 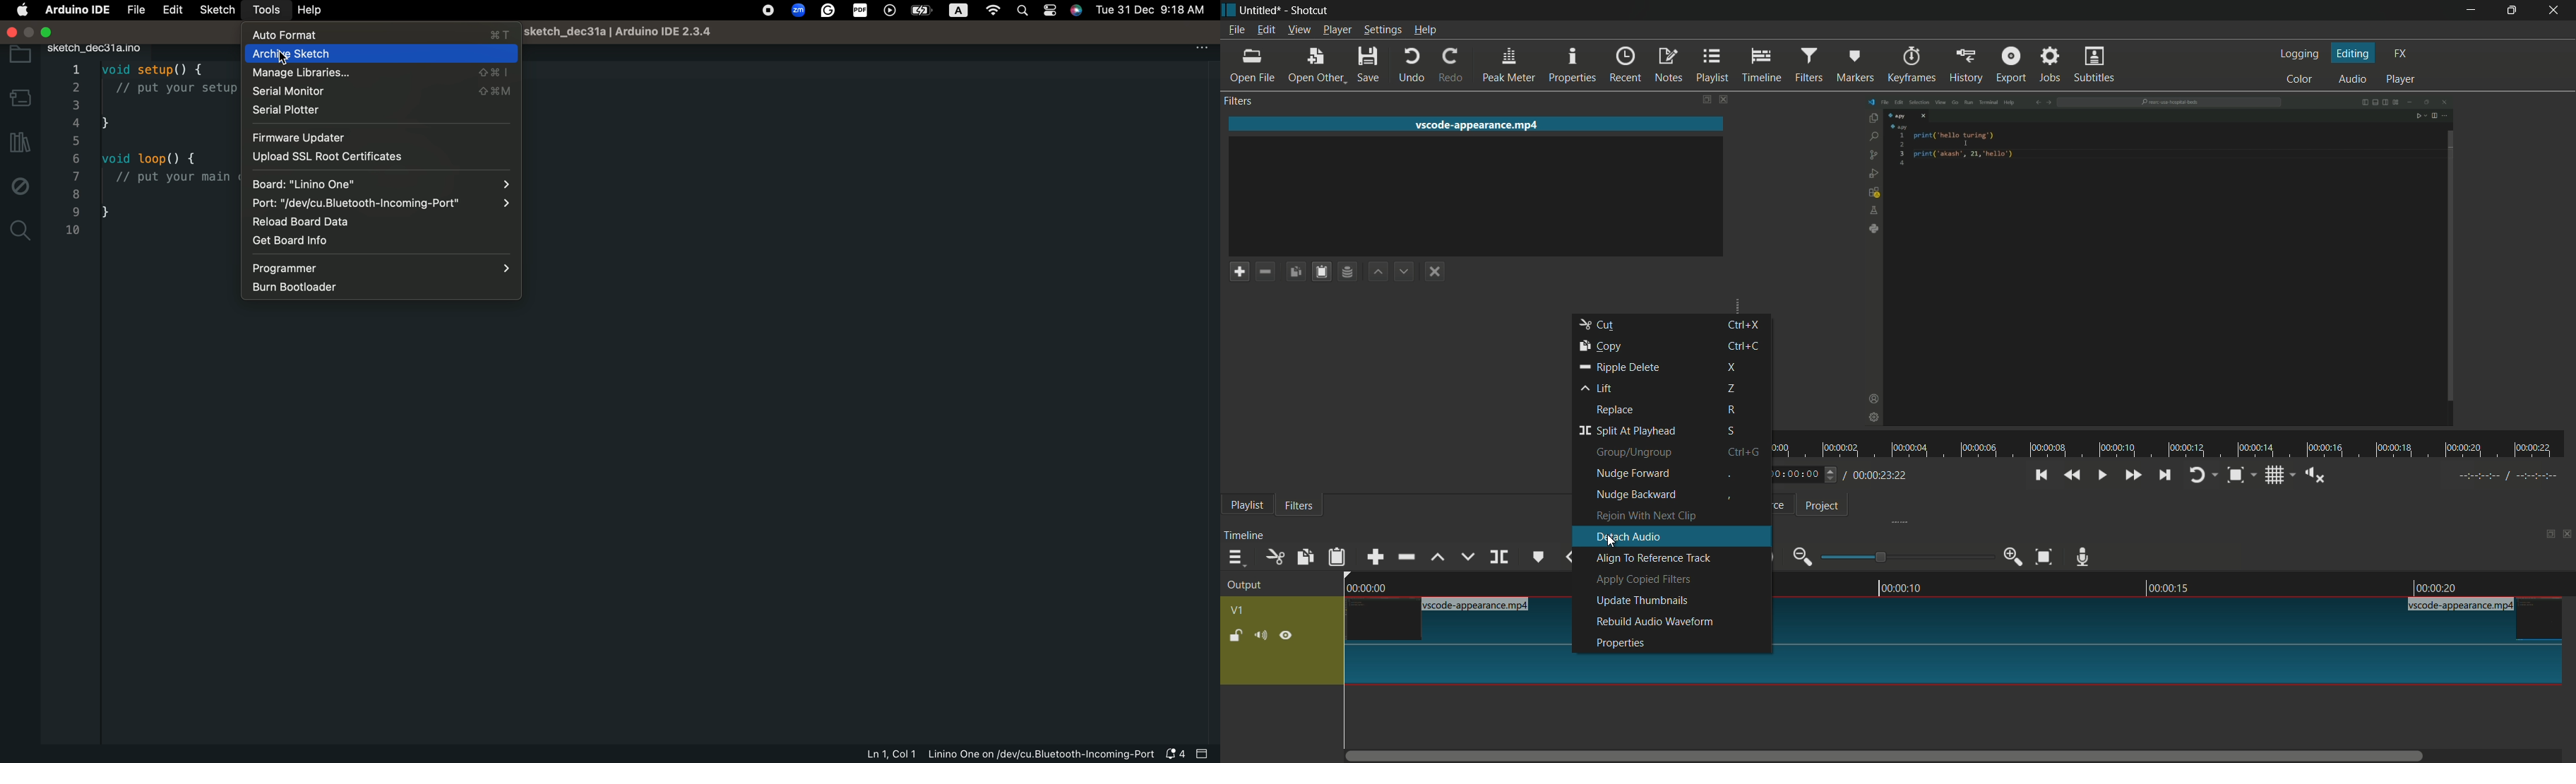 What do you see at coordinates (1714, 66) in the screenshot?
I see `playlist` at bounding box center [1714, 66].